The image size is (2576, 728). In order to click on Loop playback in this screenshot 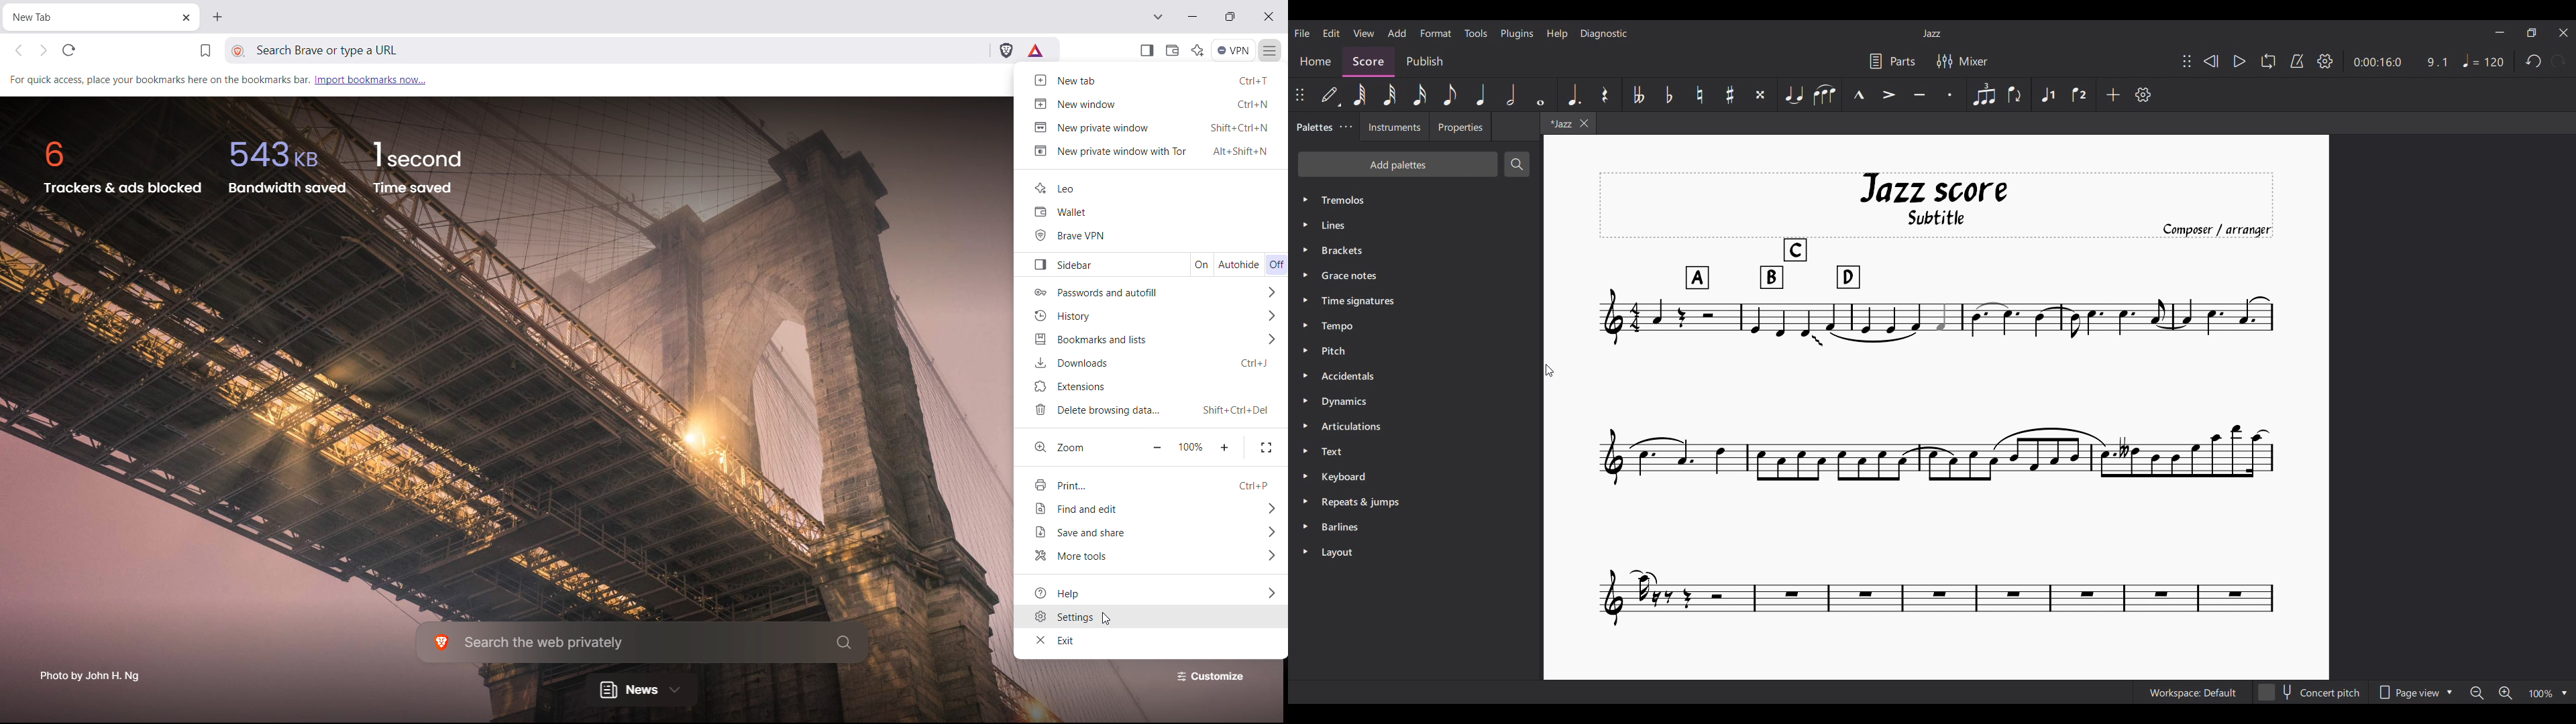, I will do `click(2268, 61)`.